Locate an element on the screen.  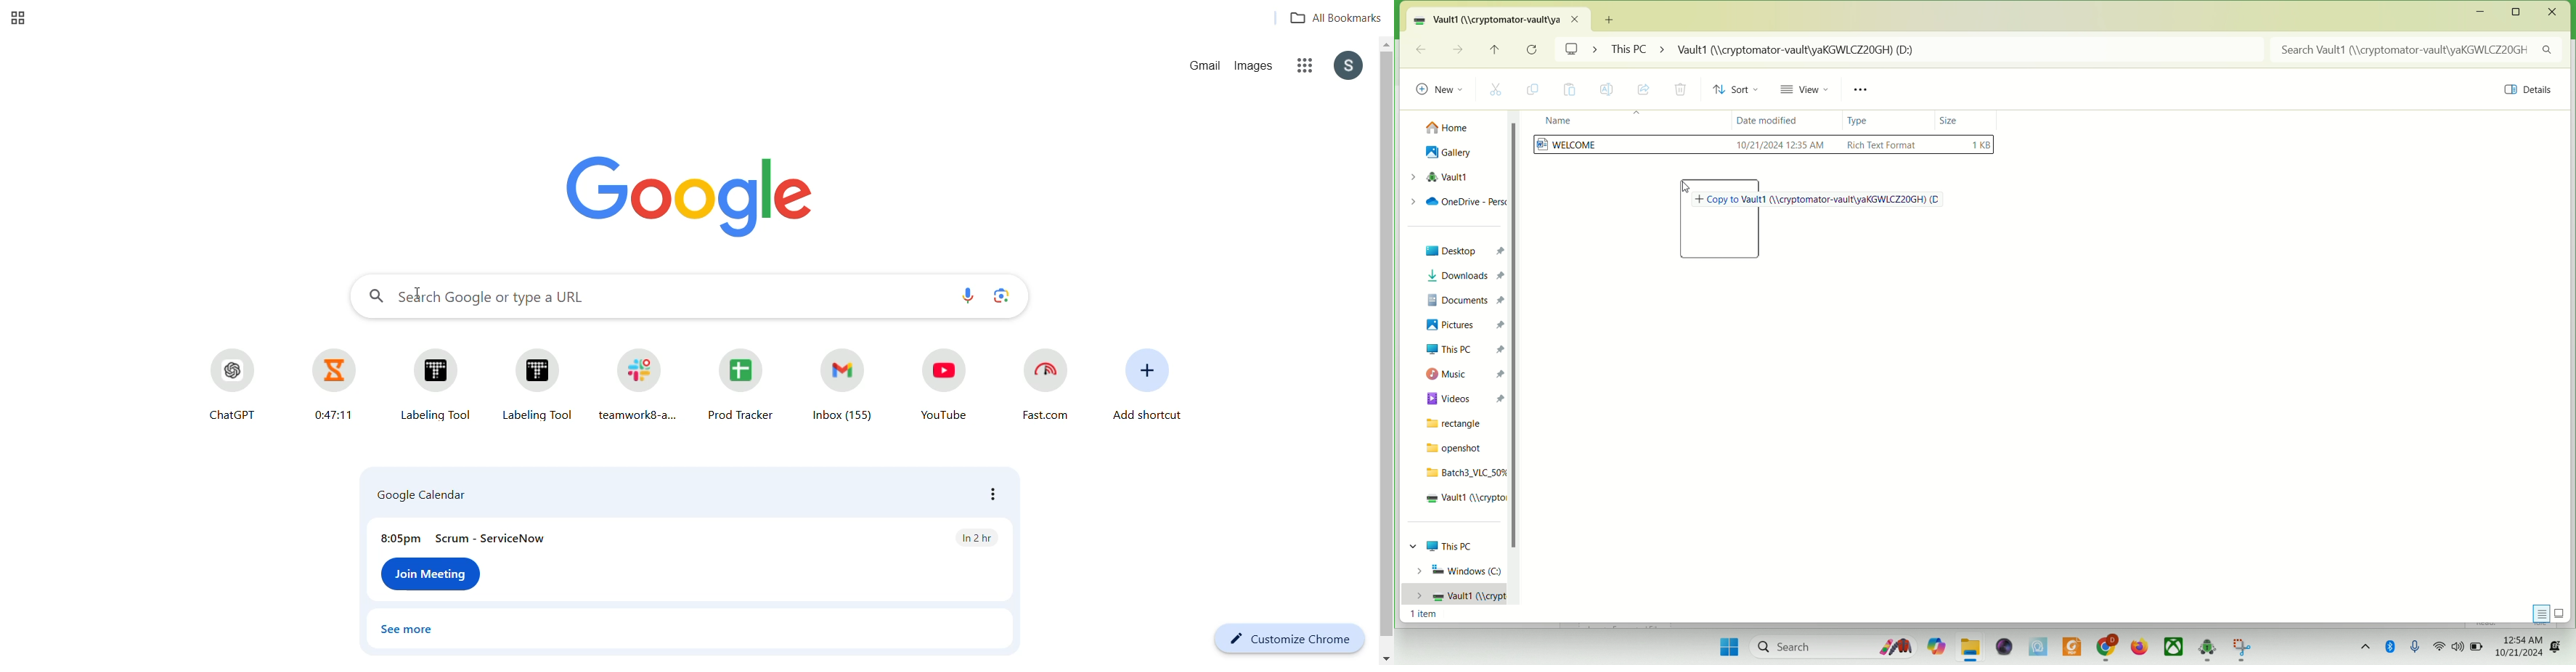
vault1 is located at coordinates (1438, 177).